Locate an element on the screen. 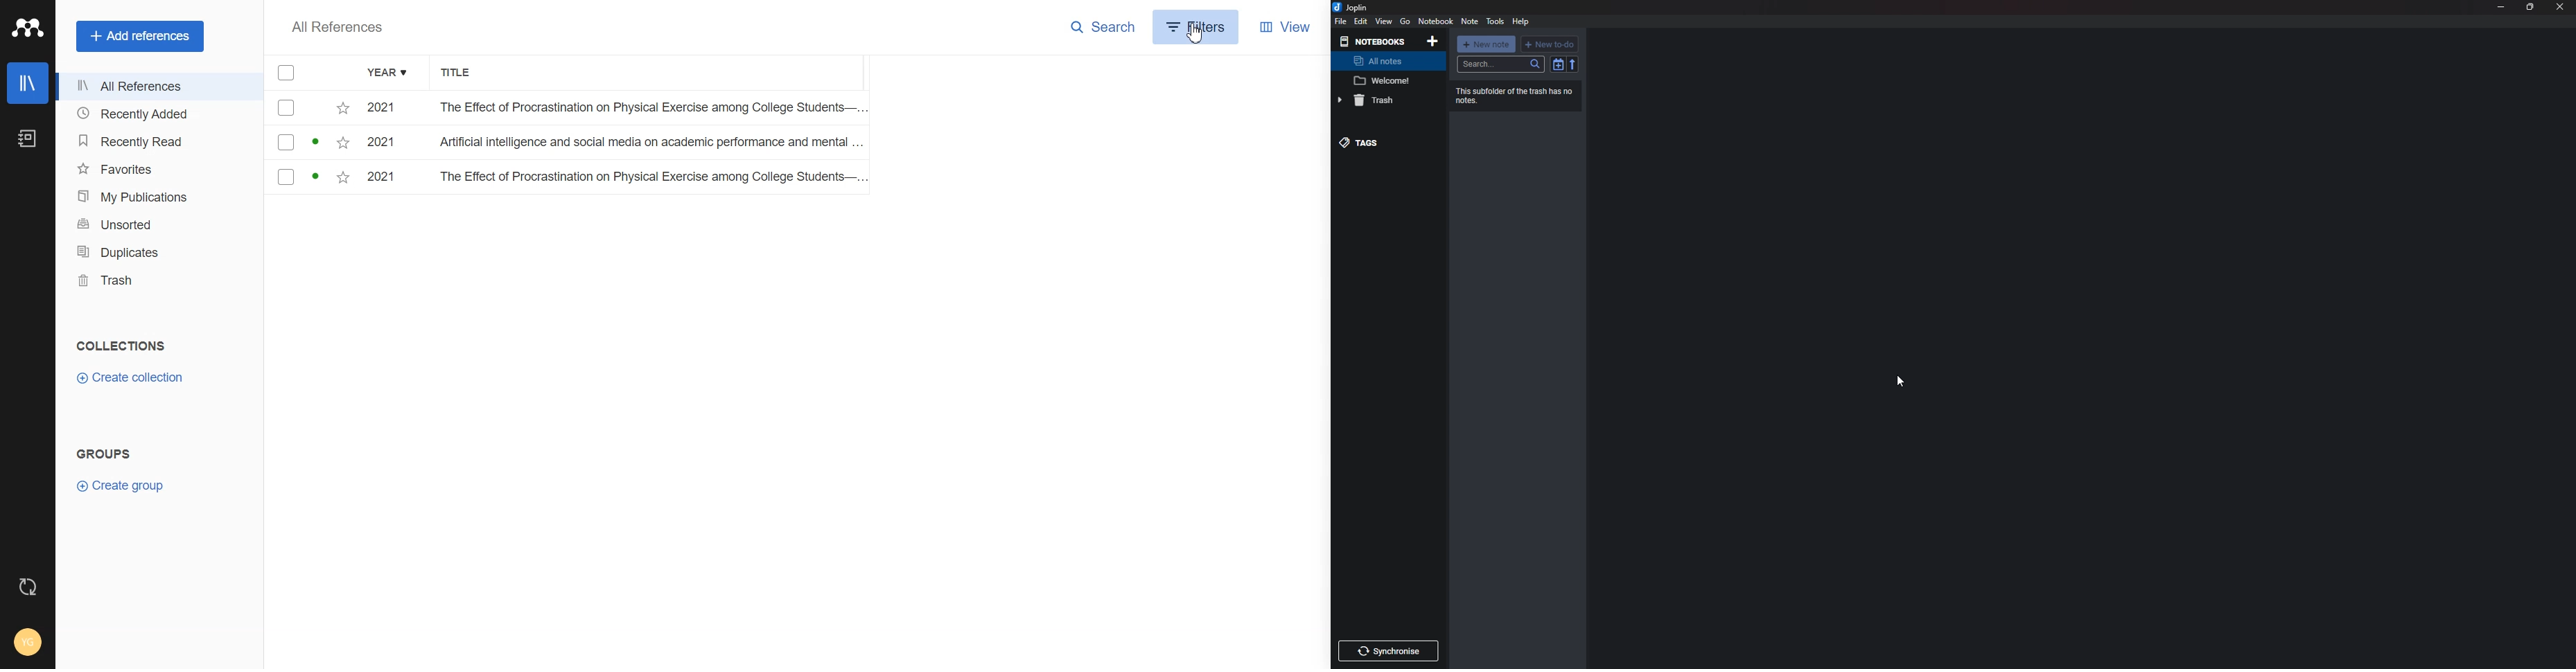 The width and height of the screenshot is (2576, 672). minimize is located at coordinates (2502, 6).